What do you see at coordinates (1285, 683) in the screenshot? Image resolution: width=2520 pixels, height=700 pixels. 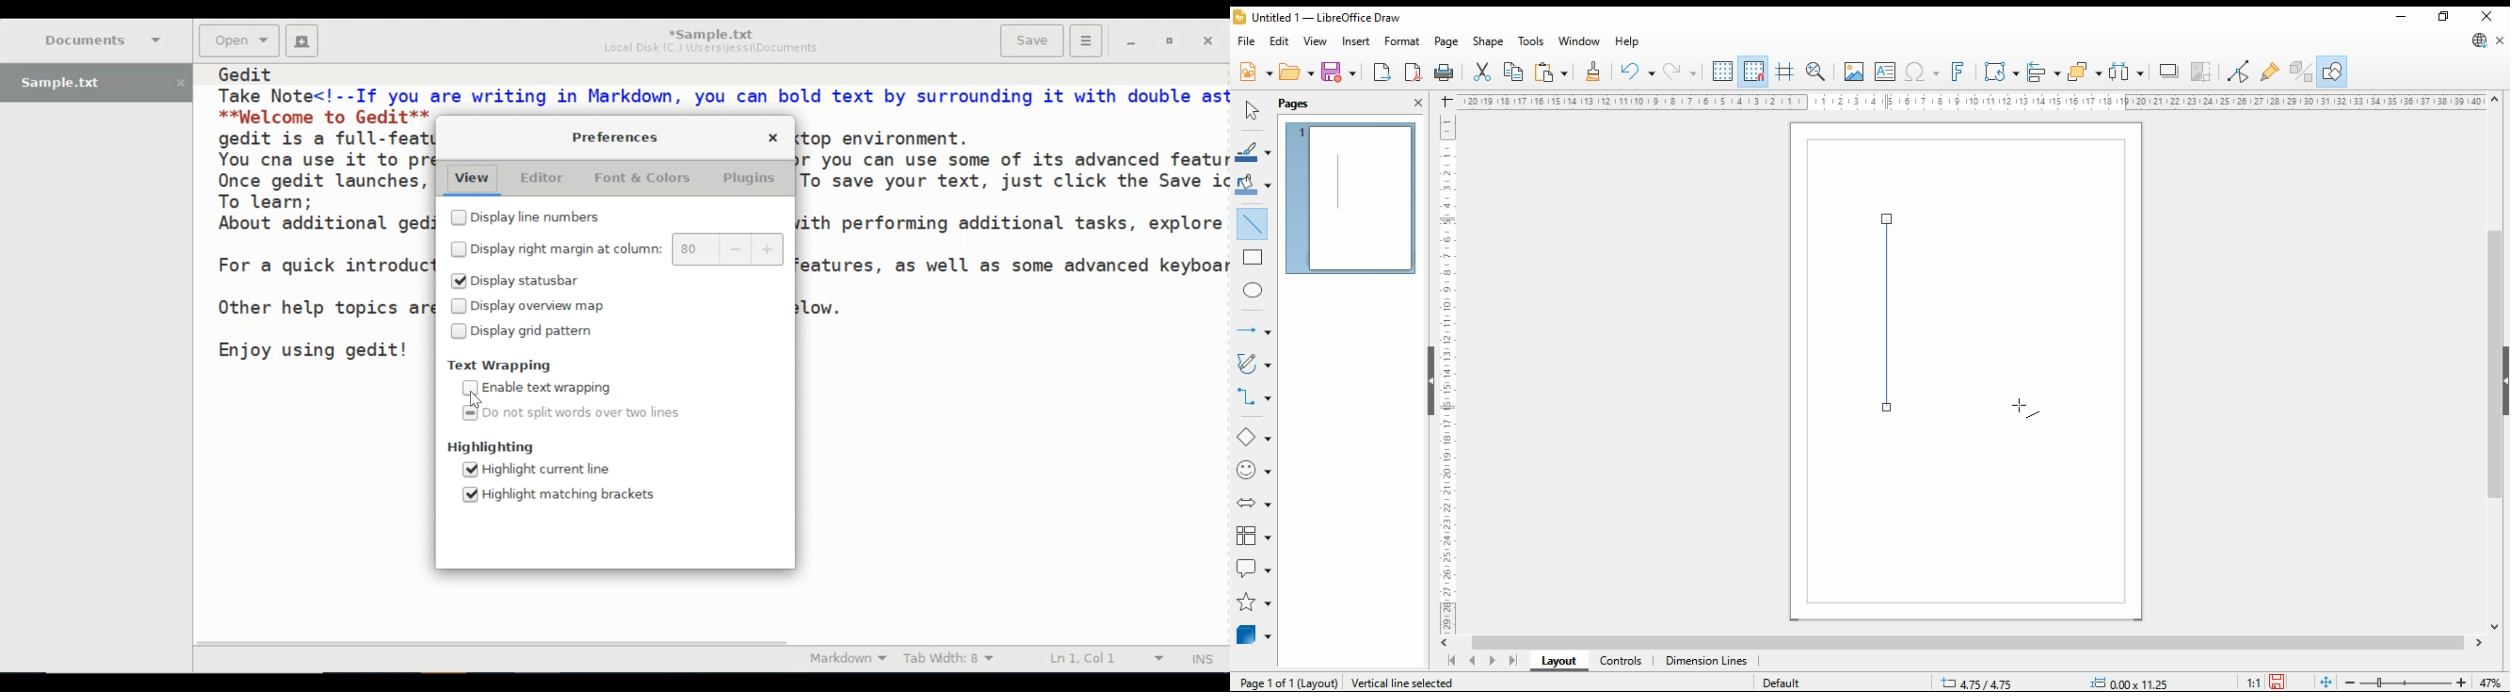 I see `page 1 of 1` at bounding box center [1285, 683].